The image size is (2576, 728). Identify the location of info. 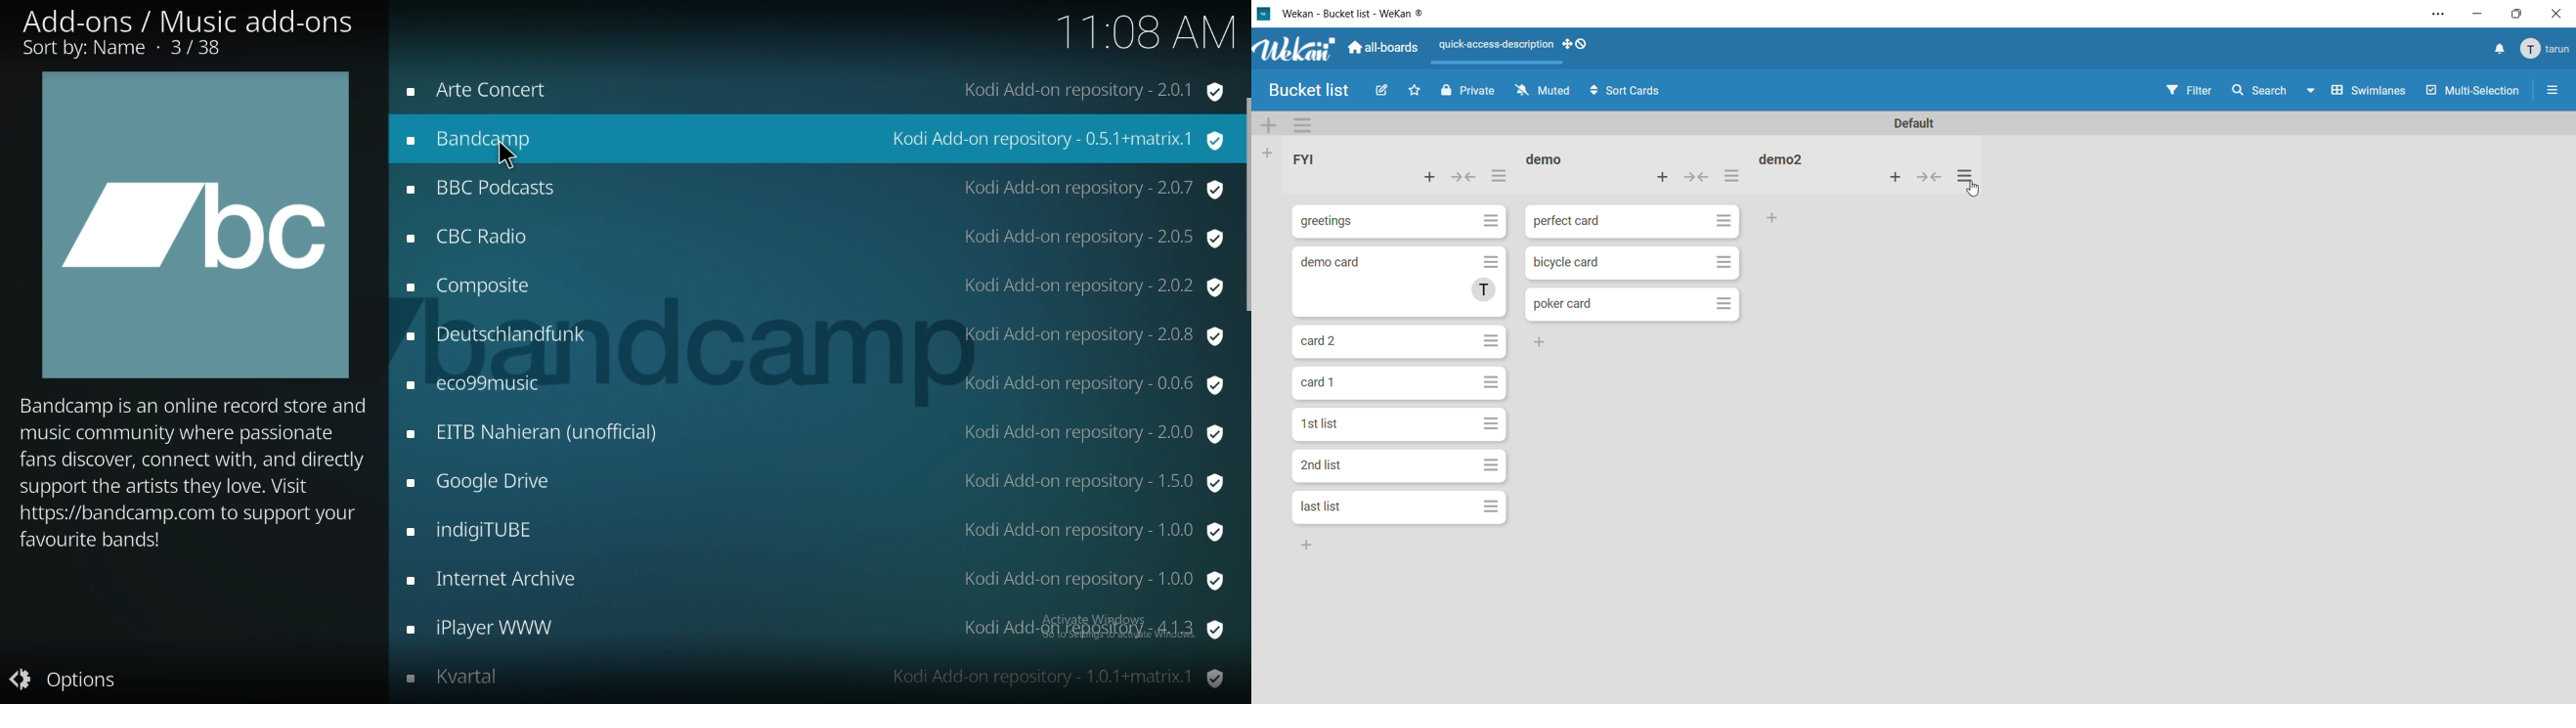
(195, 471).